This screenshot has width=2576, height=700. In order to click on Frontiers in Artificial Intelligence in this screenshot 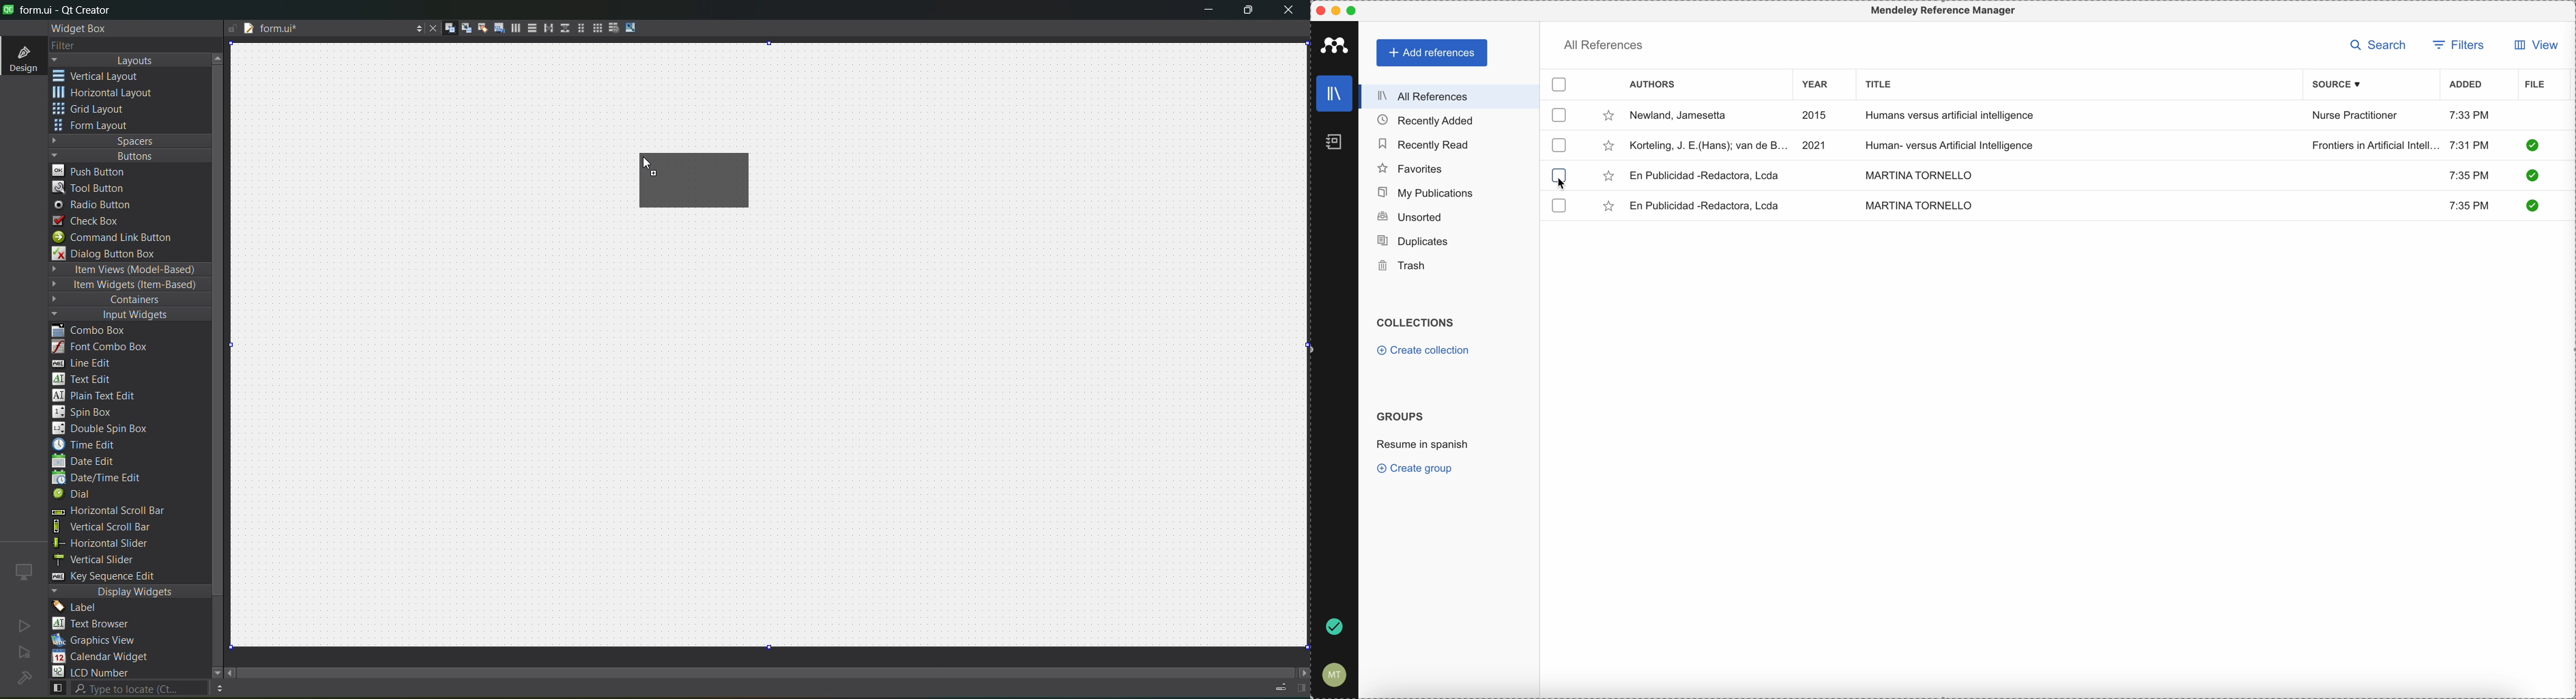, I will do `click(2376, 145)`.